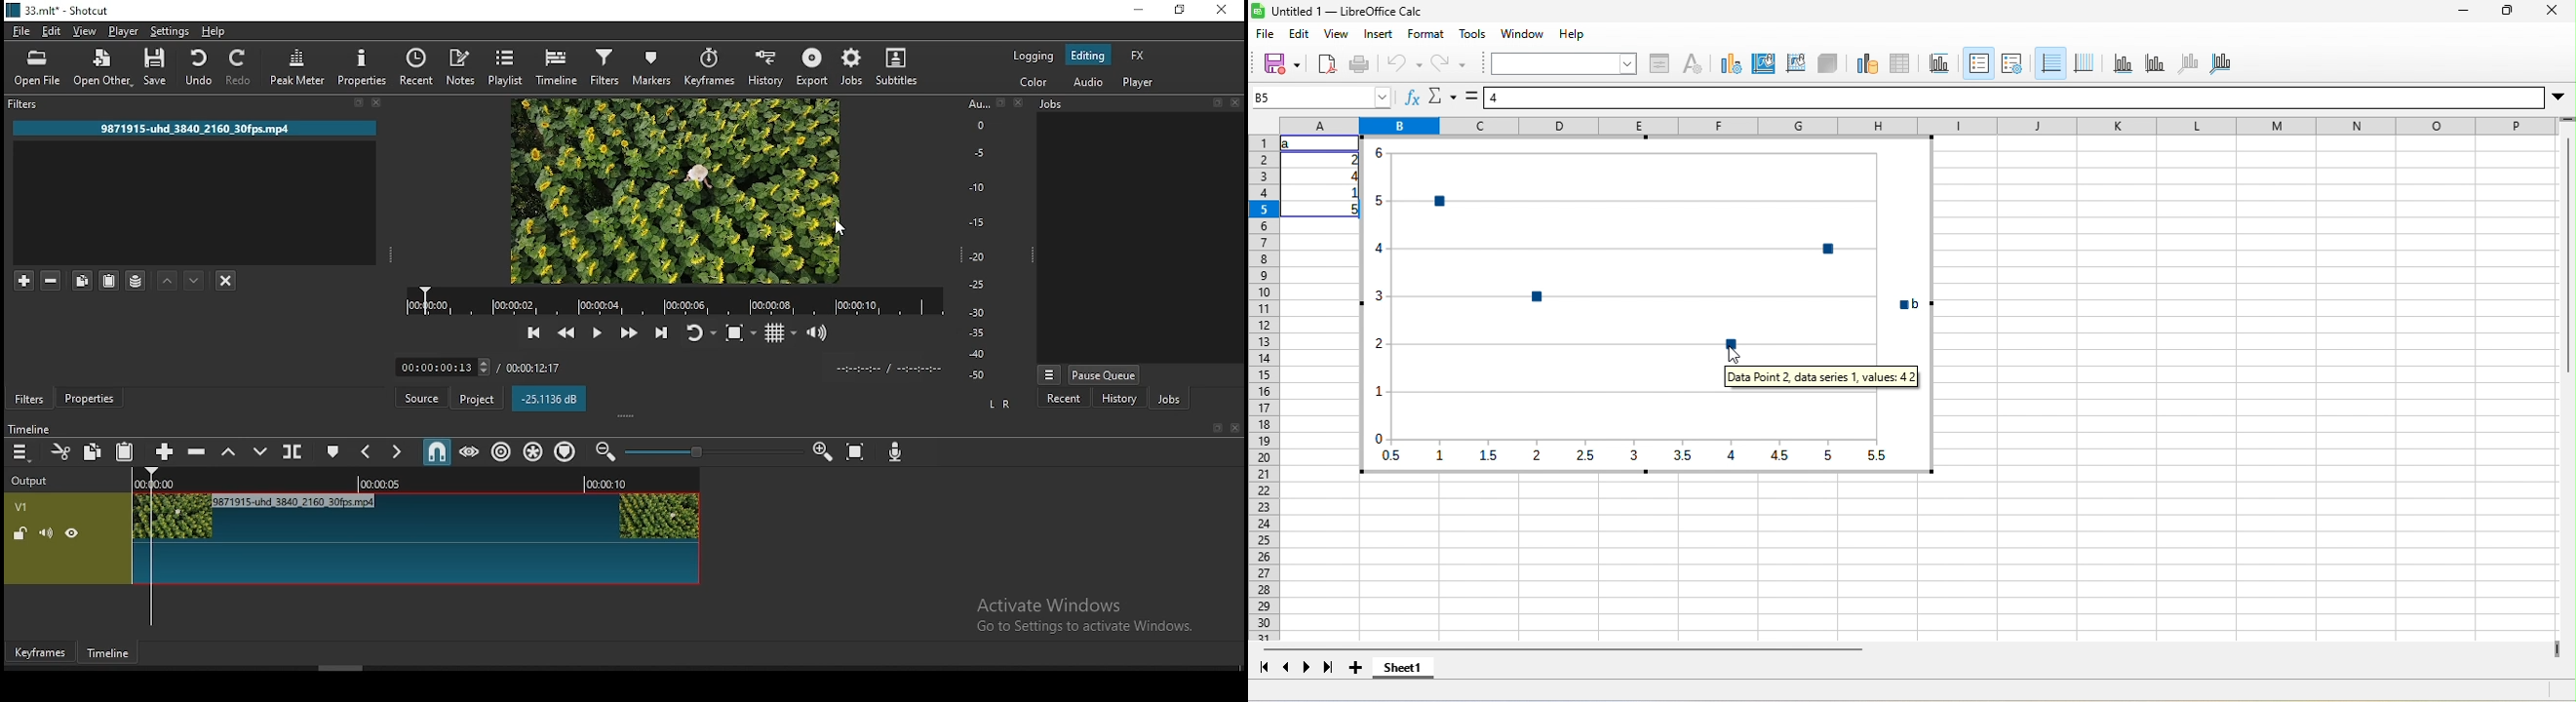 The width and height of the screenshot is (2576, 728). What do you see at coordinates (650, 66) in the screenshot?
I see `markers` at bounding box center [650, 66].